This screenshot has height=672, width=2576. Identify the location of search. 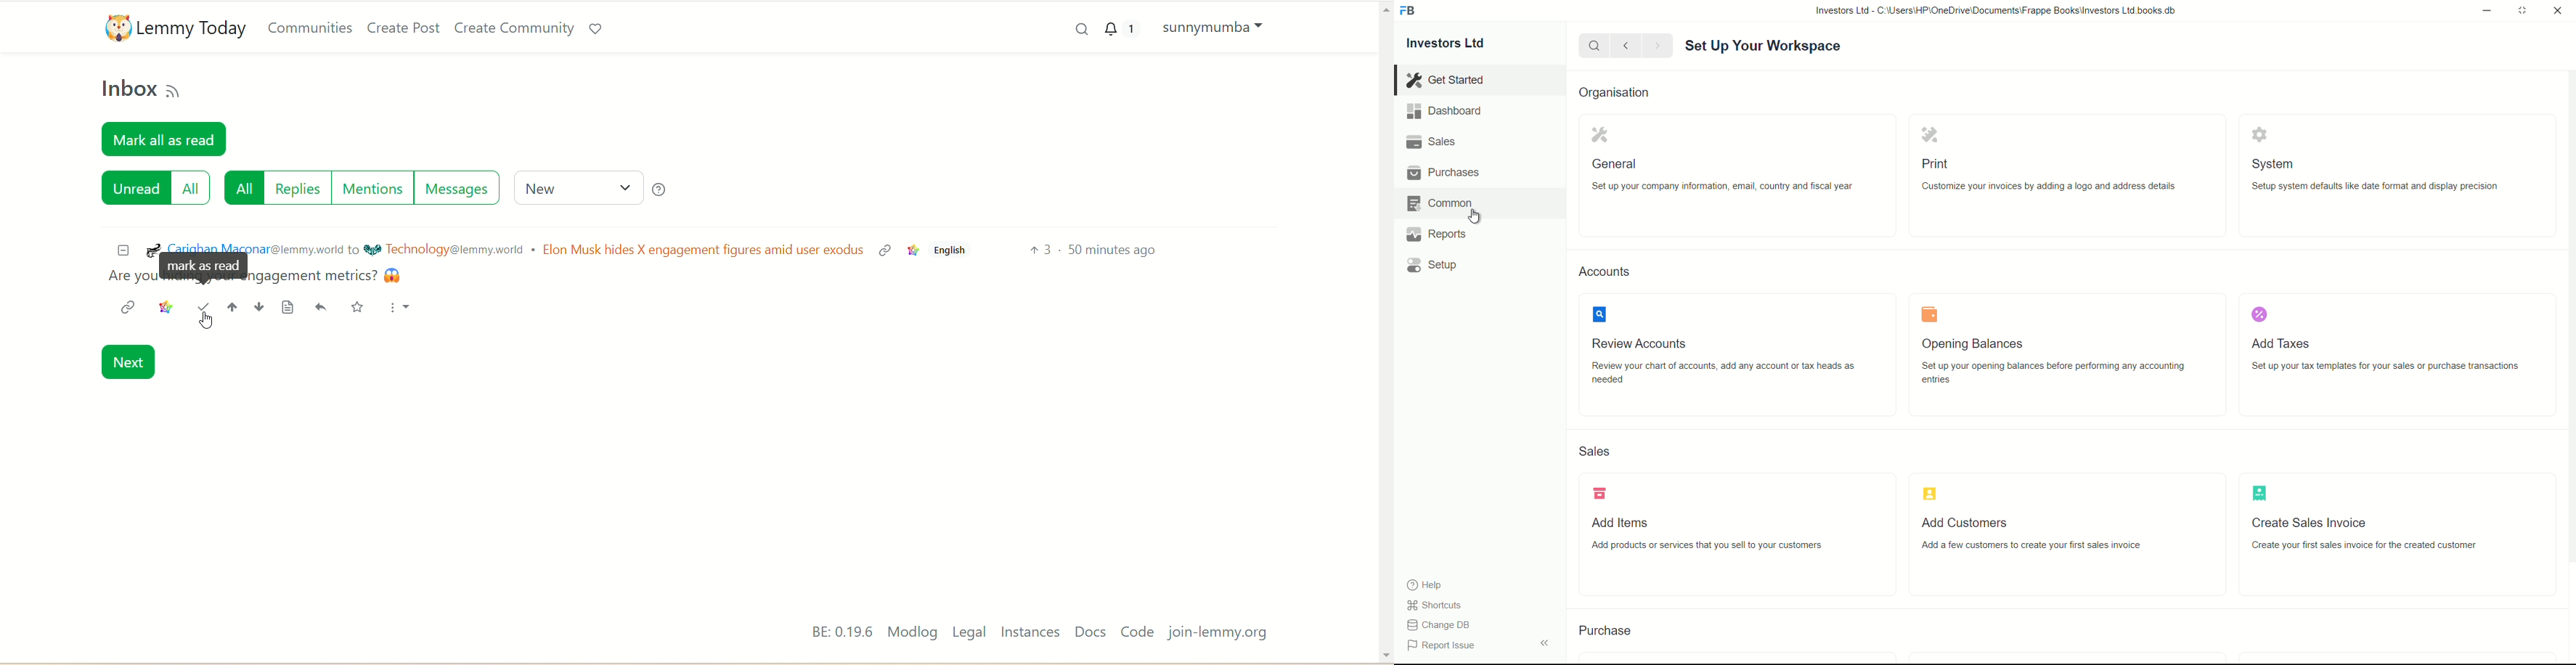
(1593, 45).